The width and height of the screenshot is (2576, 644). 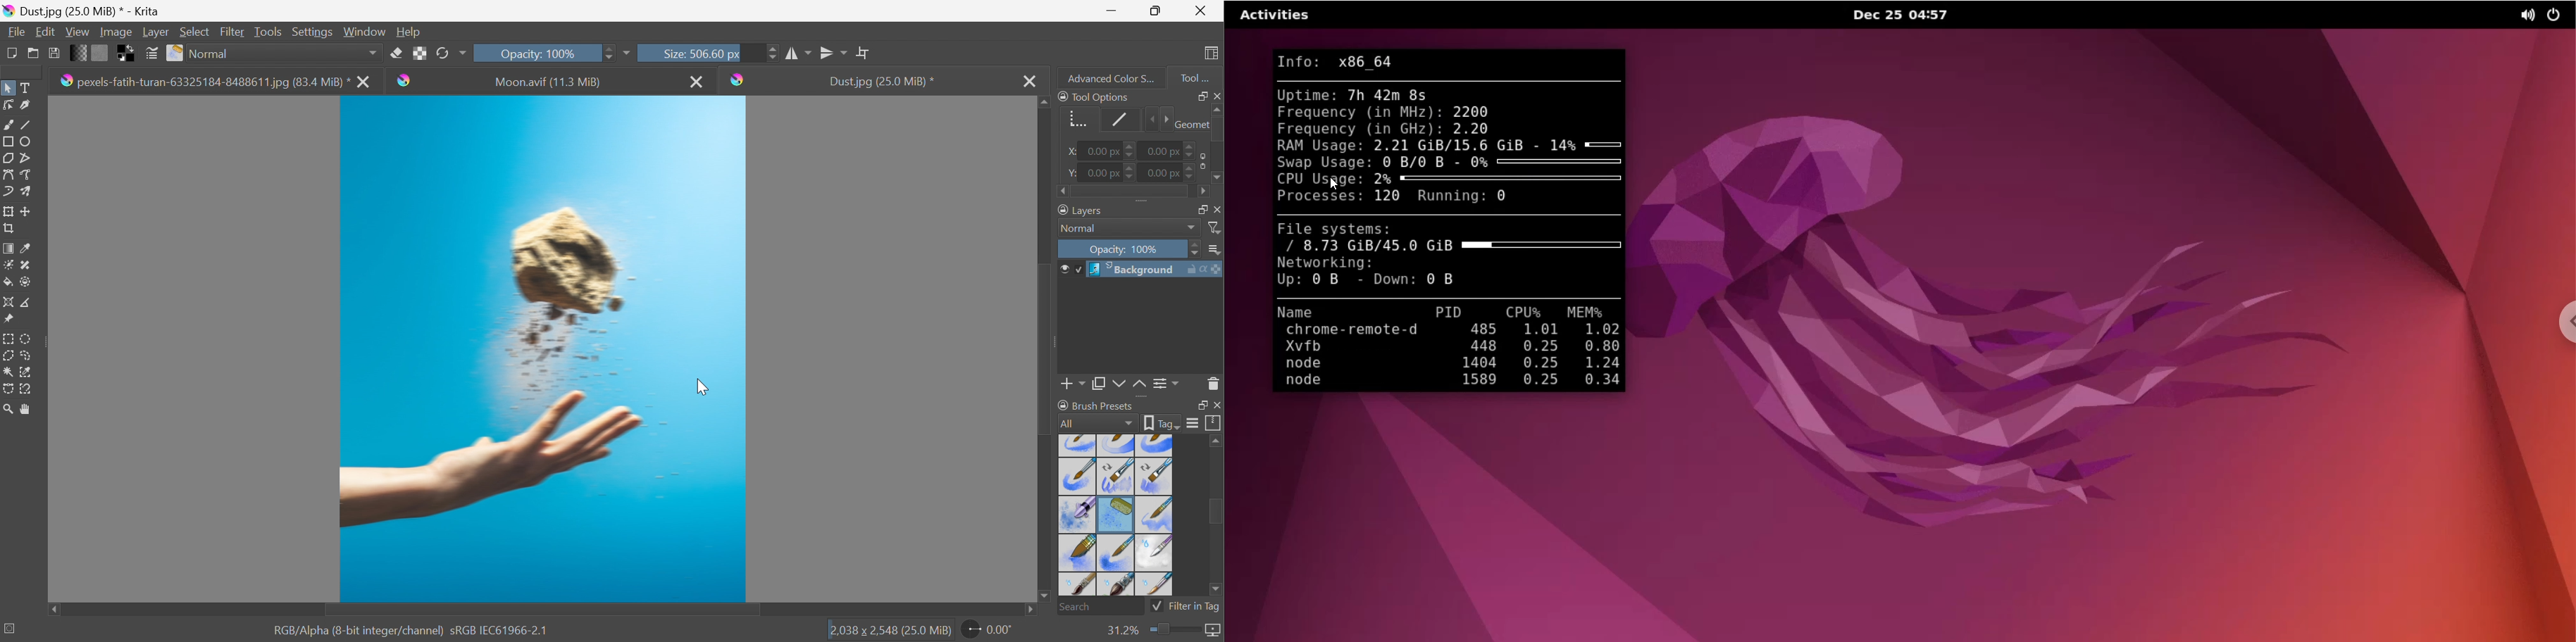 I want to click on Tool..., so click(x=1201, y=75).